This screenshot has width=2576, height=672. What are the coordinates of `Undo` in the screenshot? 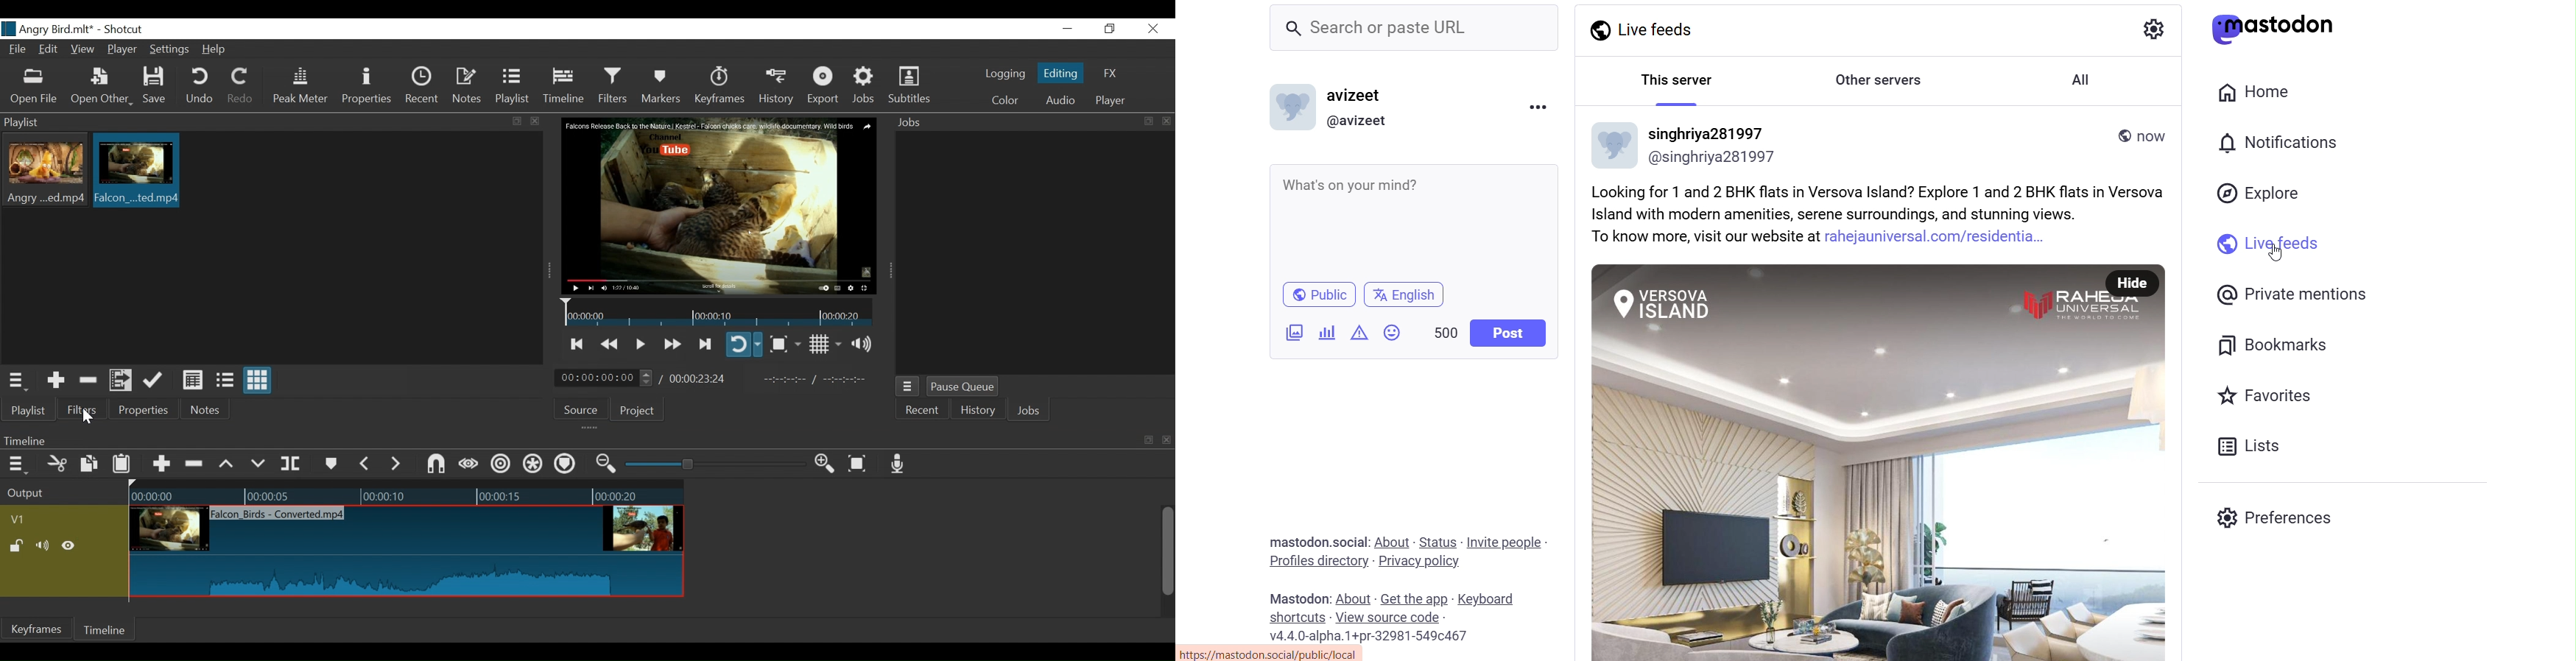 It's located at (201, 86).